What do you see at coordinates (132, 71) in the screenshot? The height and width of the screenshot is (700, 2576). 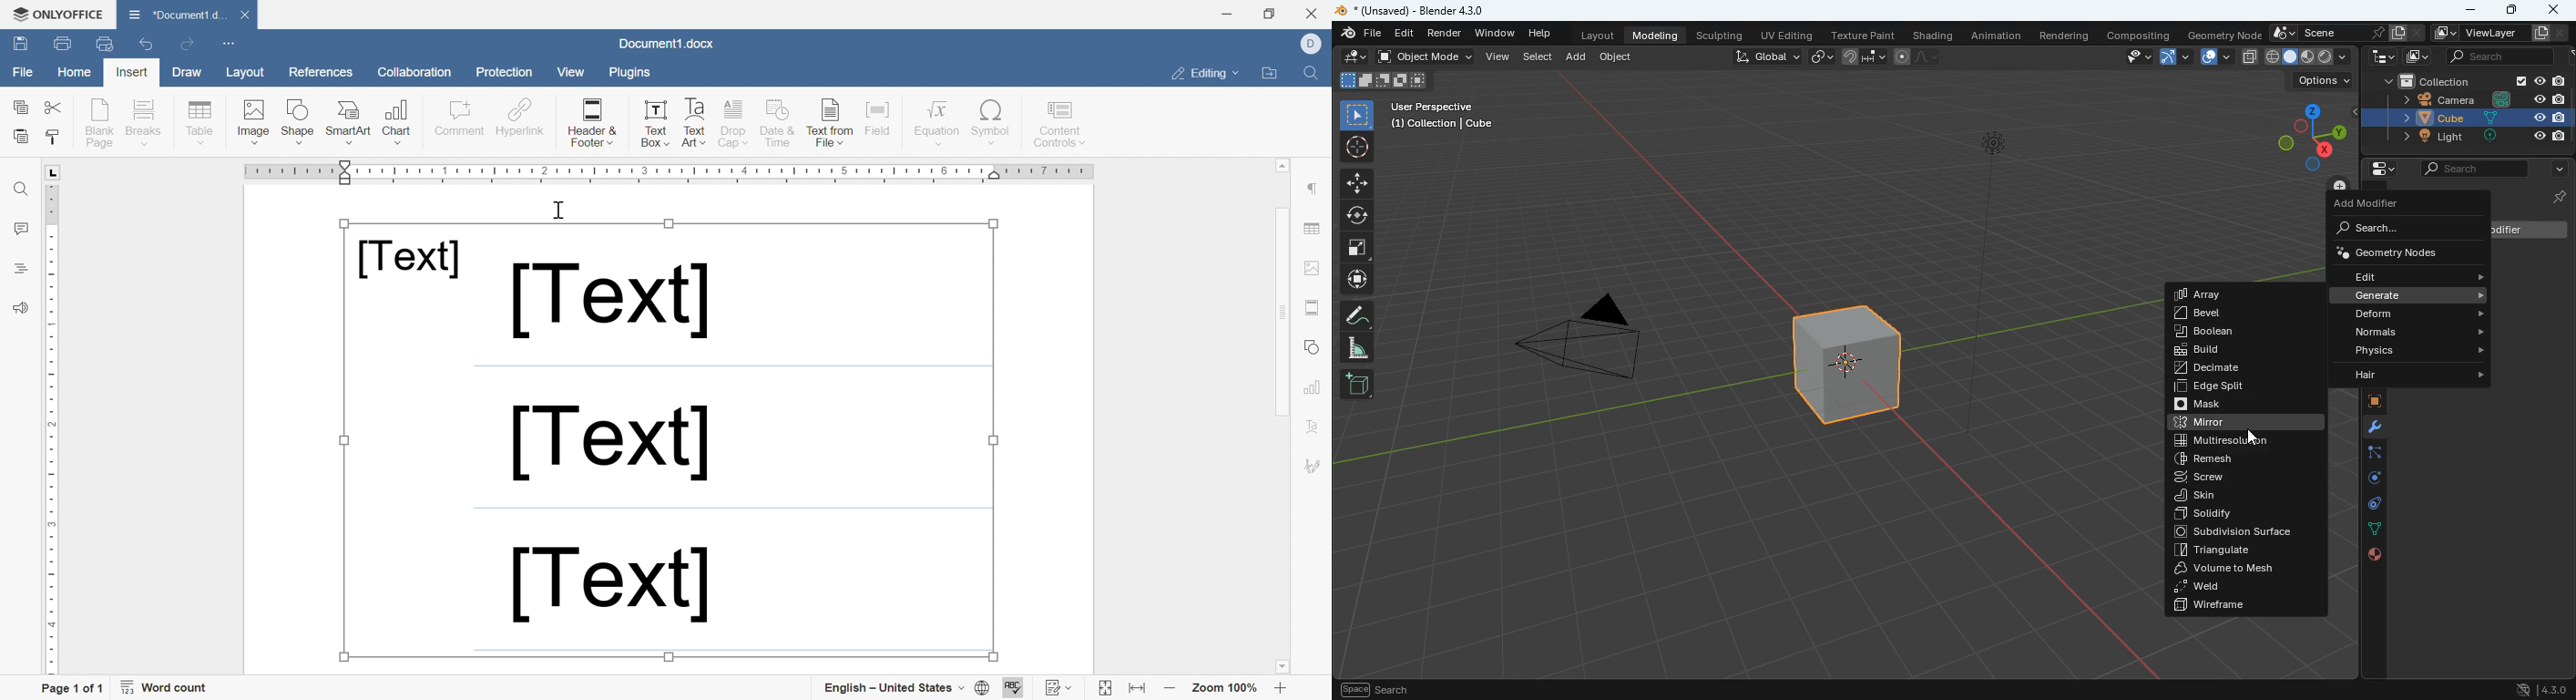 I see `Insert` at bounding box center [132, 71].